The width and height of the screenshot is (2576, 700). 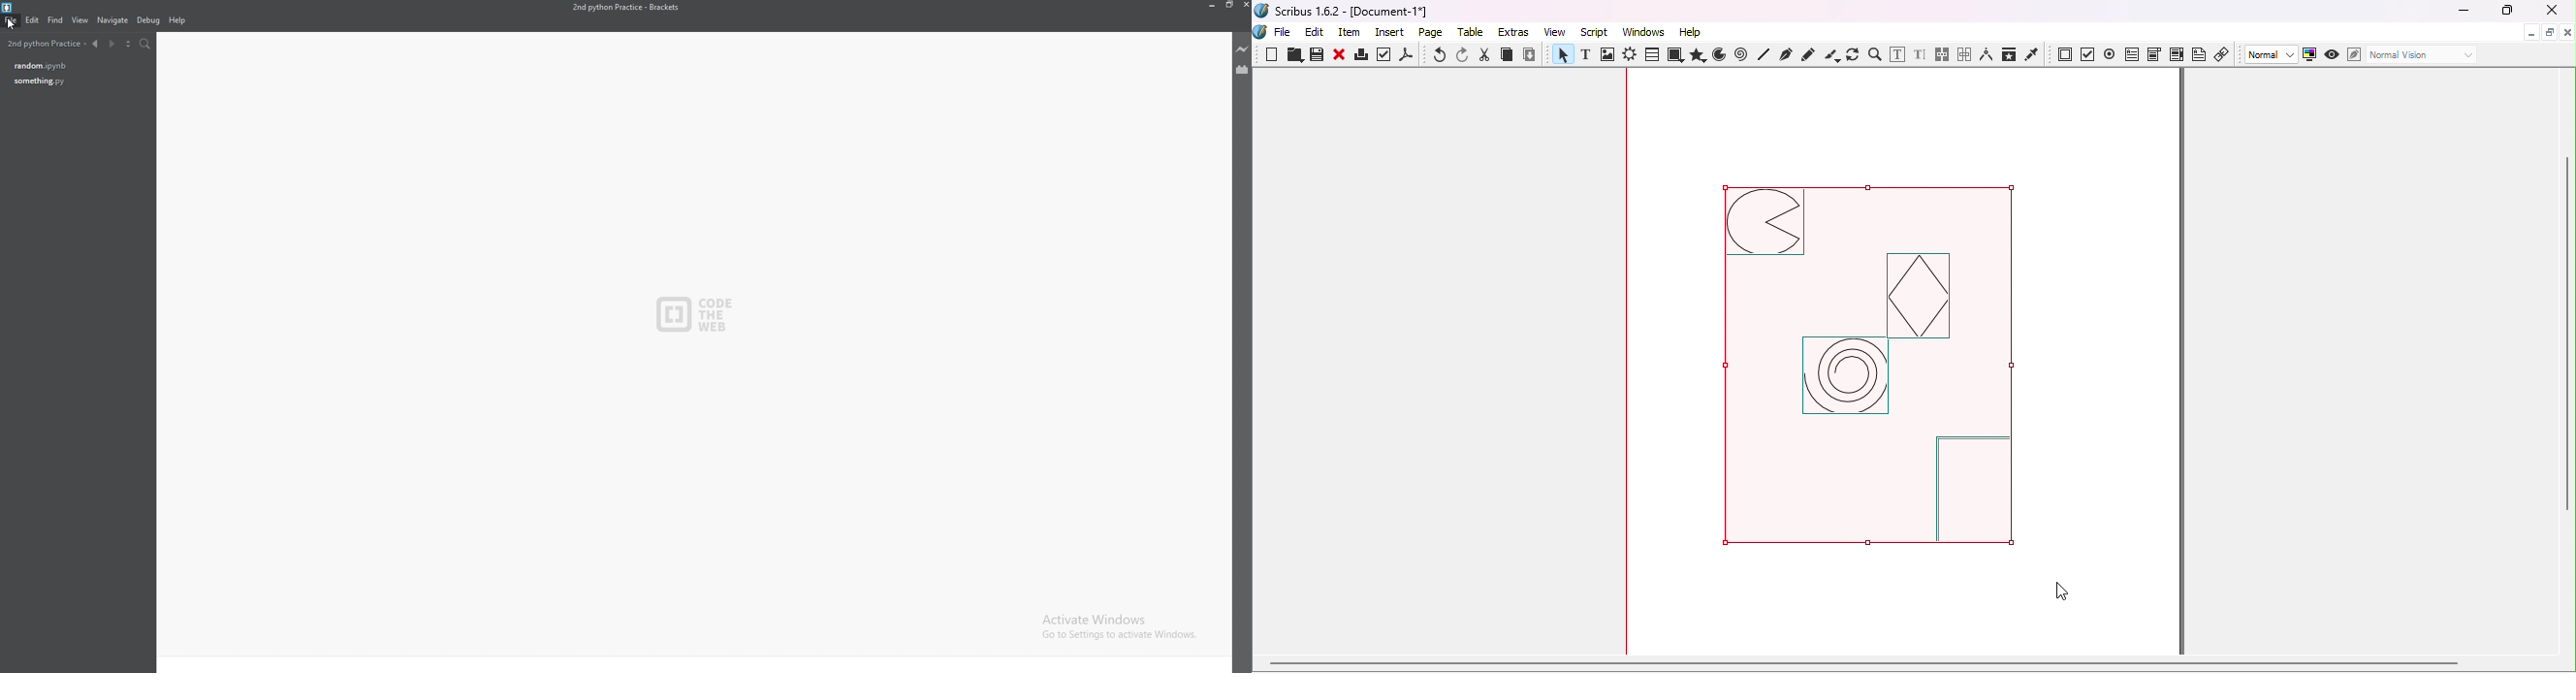 What do you see at coordinates (12, 7) in the screenshot?
I see `bracket logo` at bounding box center [12, 7].